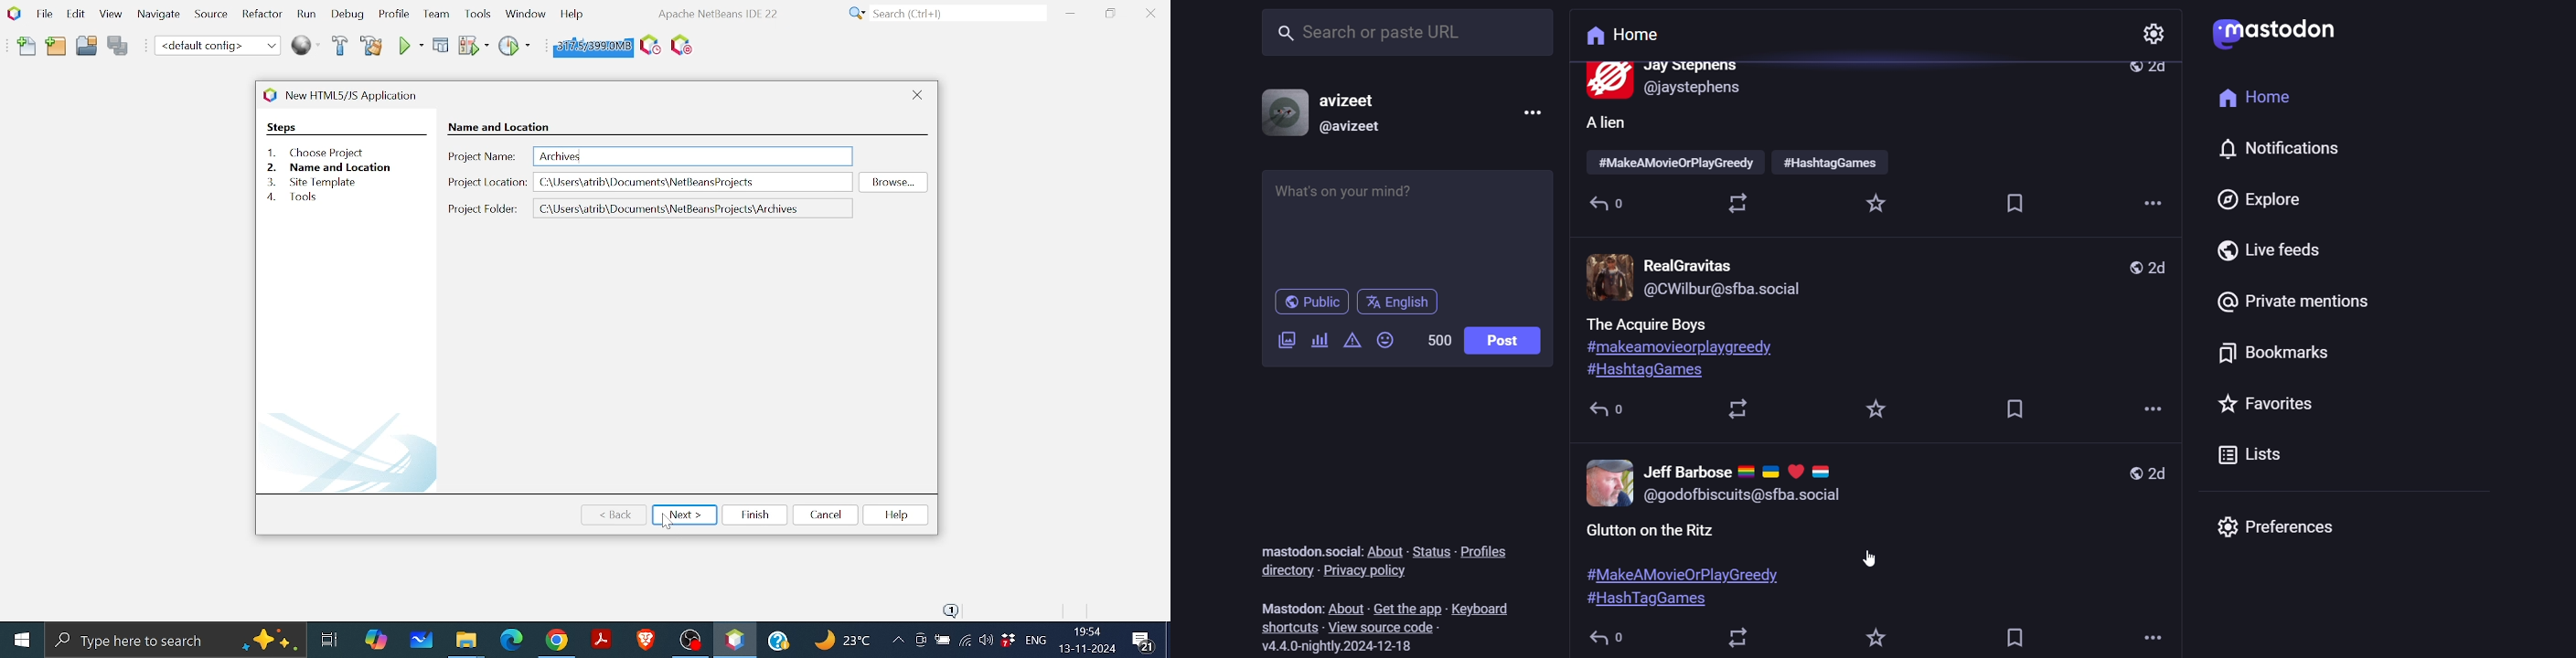 This screenshot has width=2576, height=672. I want to click on Project Name:, so click(483, 157).